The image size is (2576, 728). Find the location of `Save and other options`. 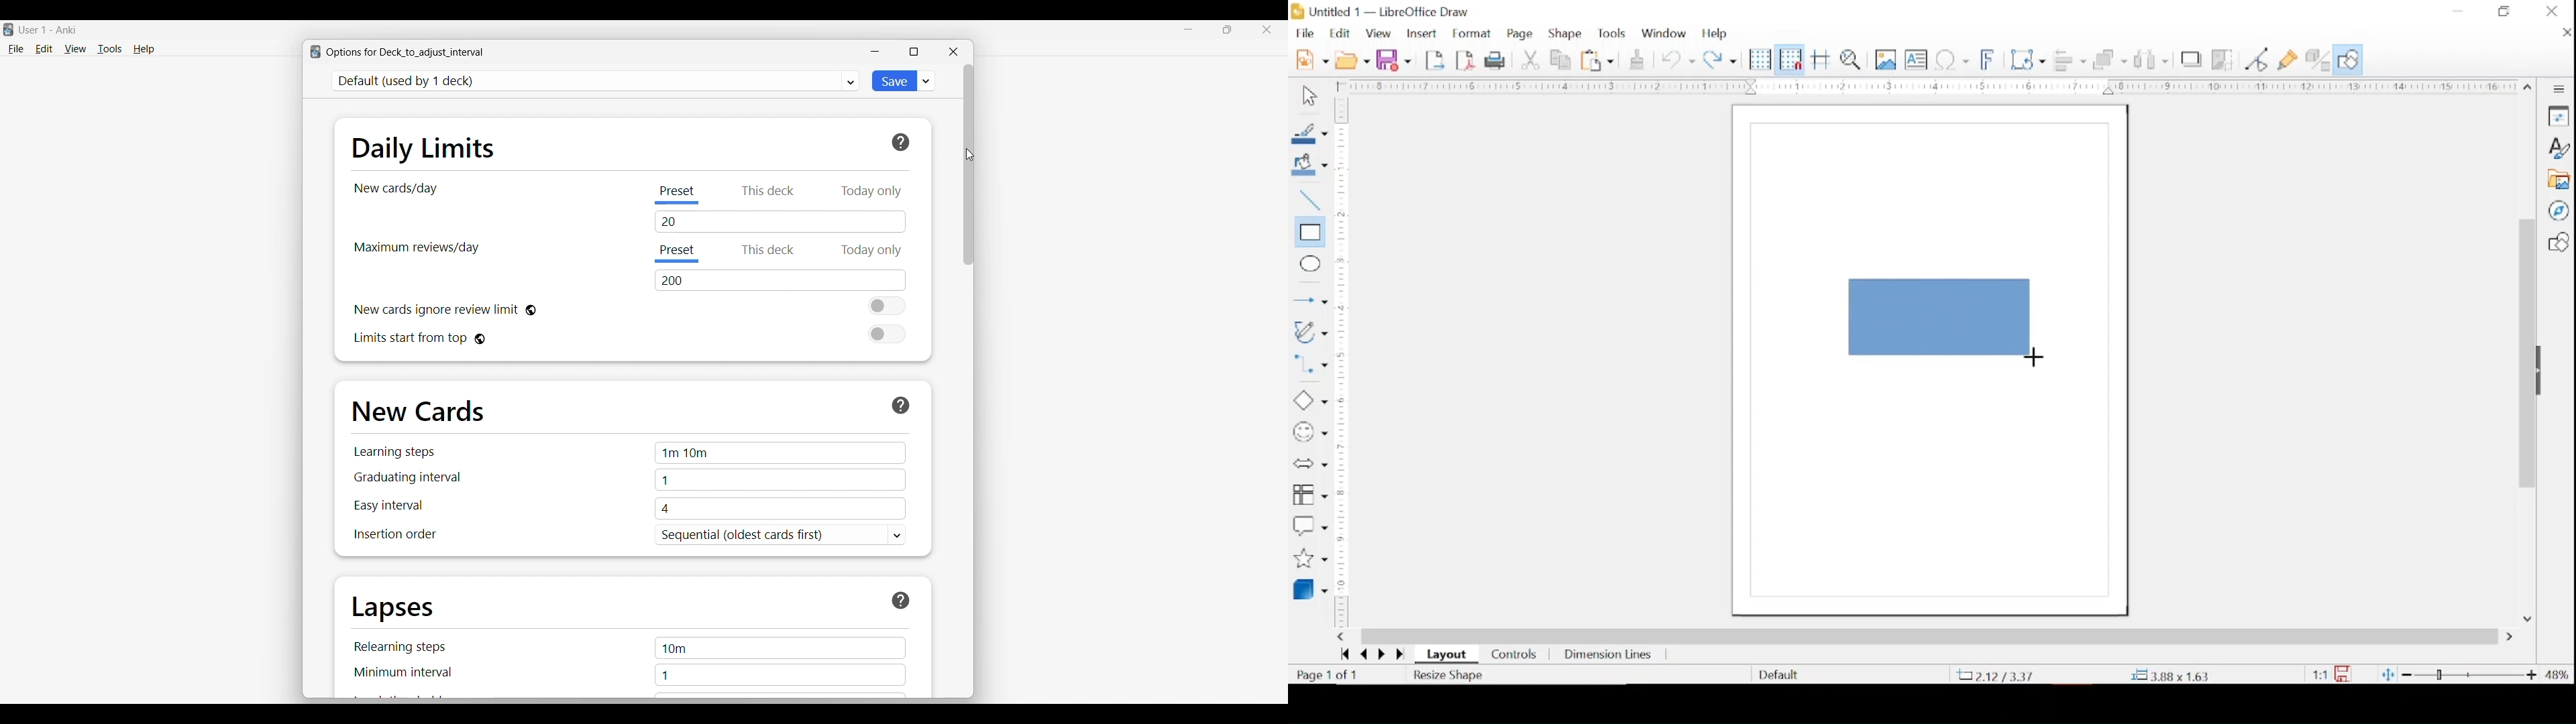

Save and other options is located at coordinates (927, 81).